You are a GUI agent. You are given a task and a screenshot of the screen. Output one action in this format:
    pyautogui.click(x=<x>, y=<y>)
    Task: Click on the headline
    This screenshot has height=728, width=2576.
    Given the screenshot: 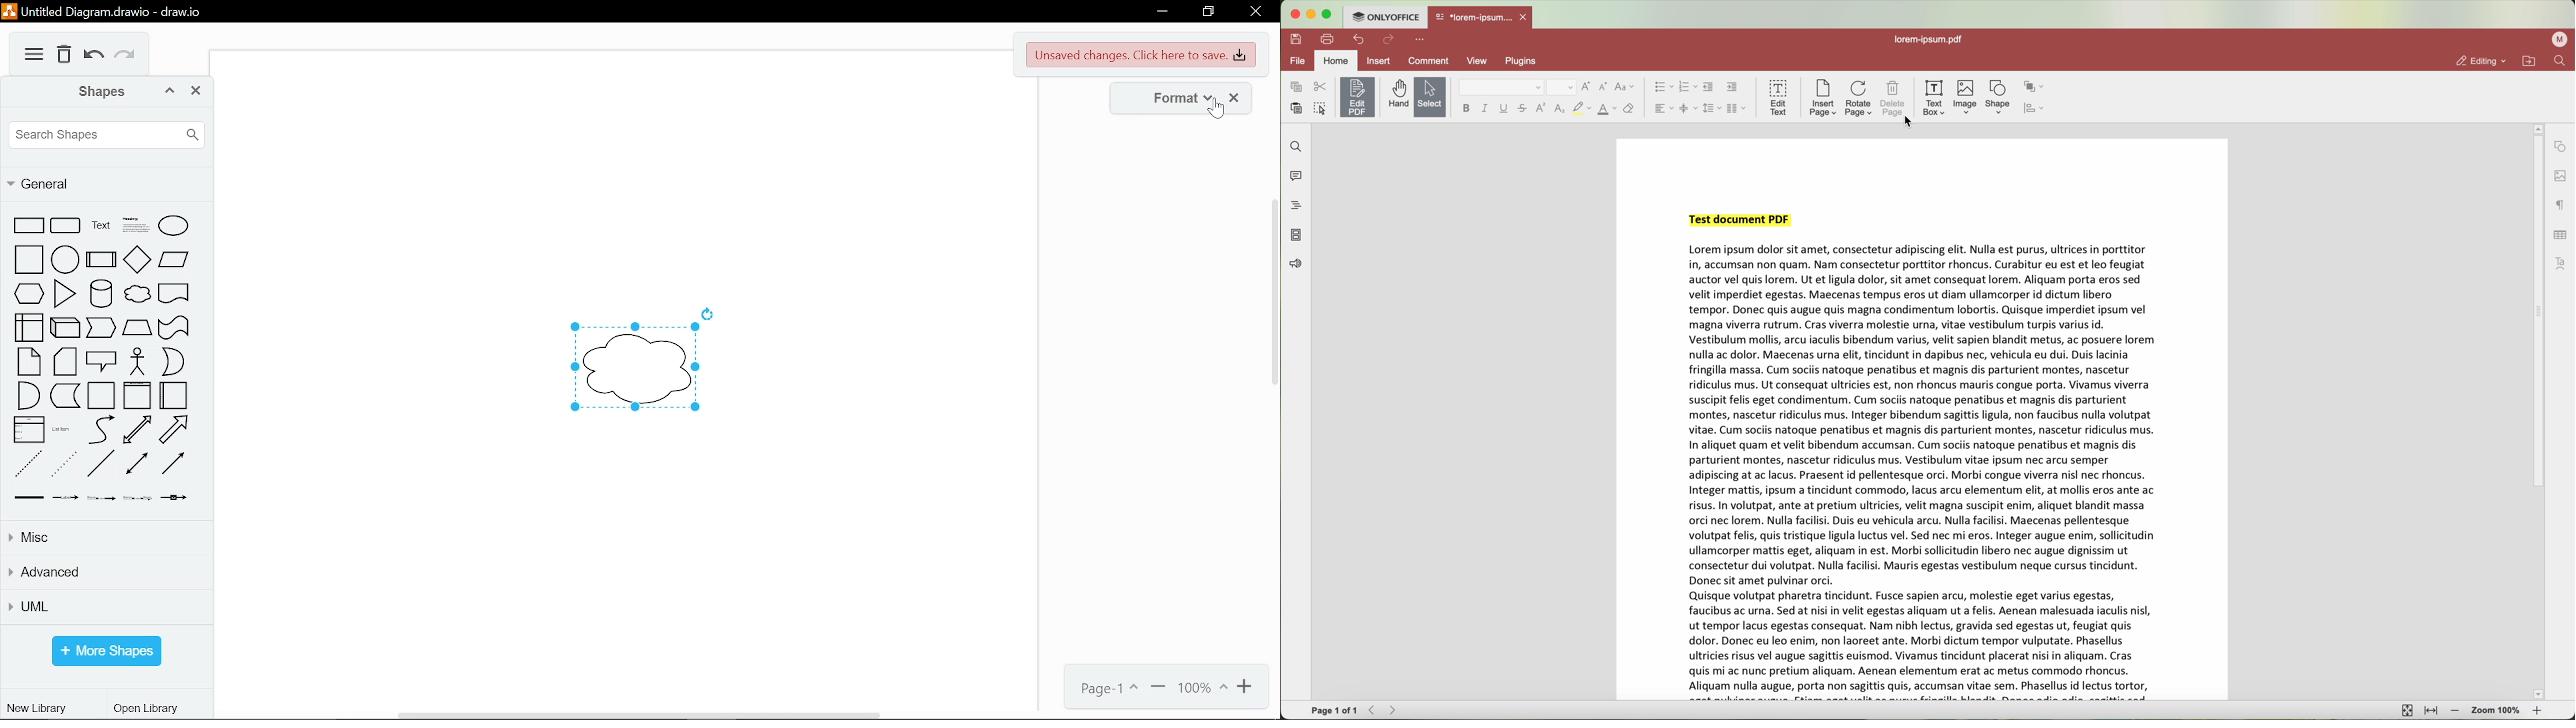 What is the action you would take?
    pyautogui.click(x=134, y=226)
    